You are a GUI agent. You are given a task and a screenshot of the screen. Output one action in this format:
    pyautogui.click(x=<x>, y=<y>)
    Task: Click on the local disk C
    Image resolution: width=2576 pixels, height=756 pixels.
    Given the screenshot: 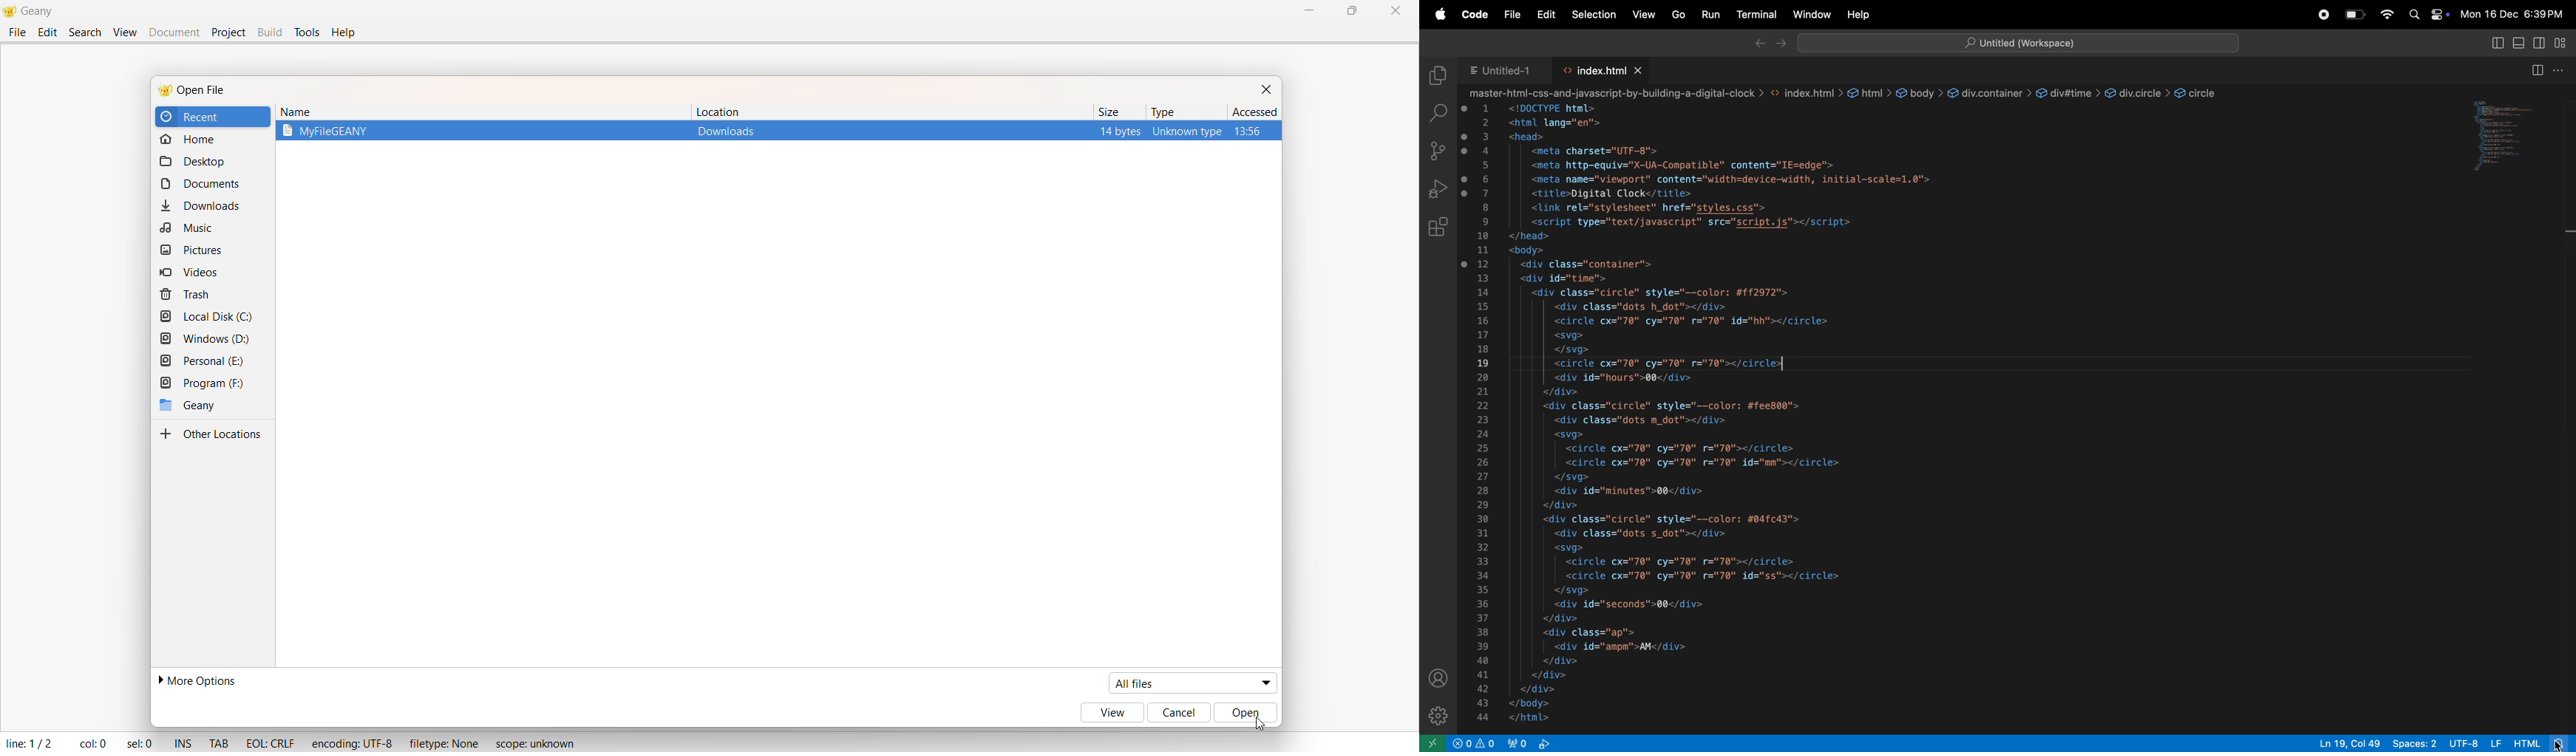 What is the action you would take?
    pyautogui.click(x=205, y=316)
    